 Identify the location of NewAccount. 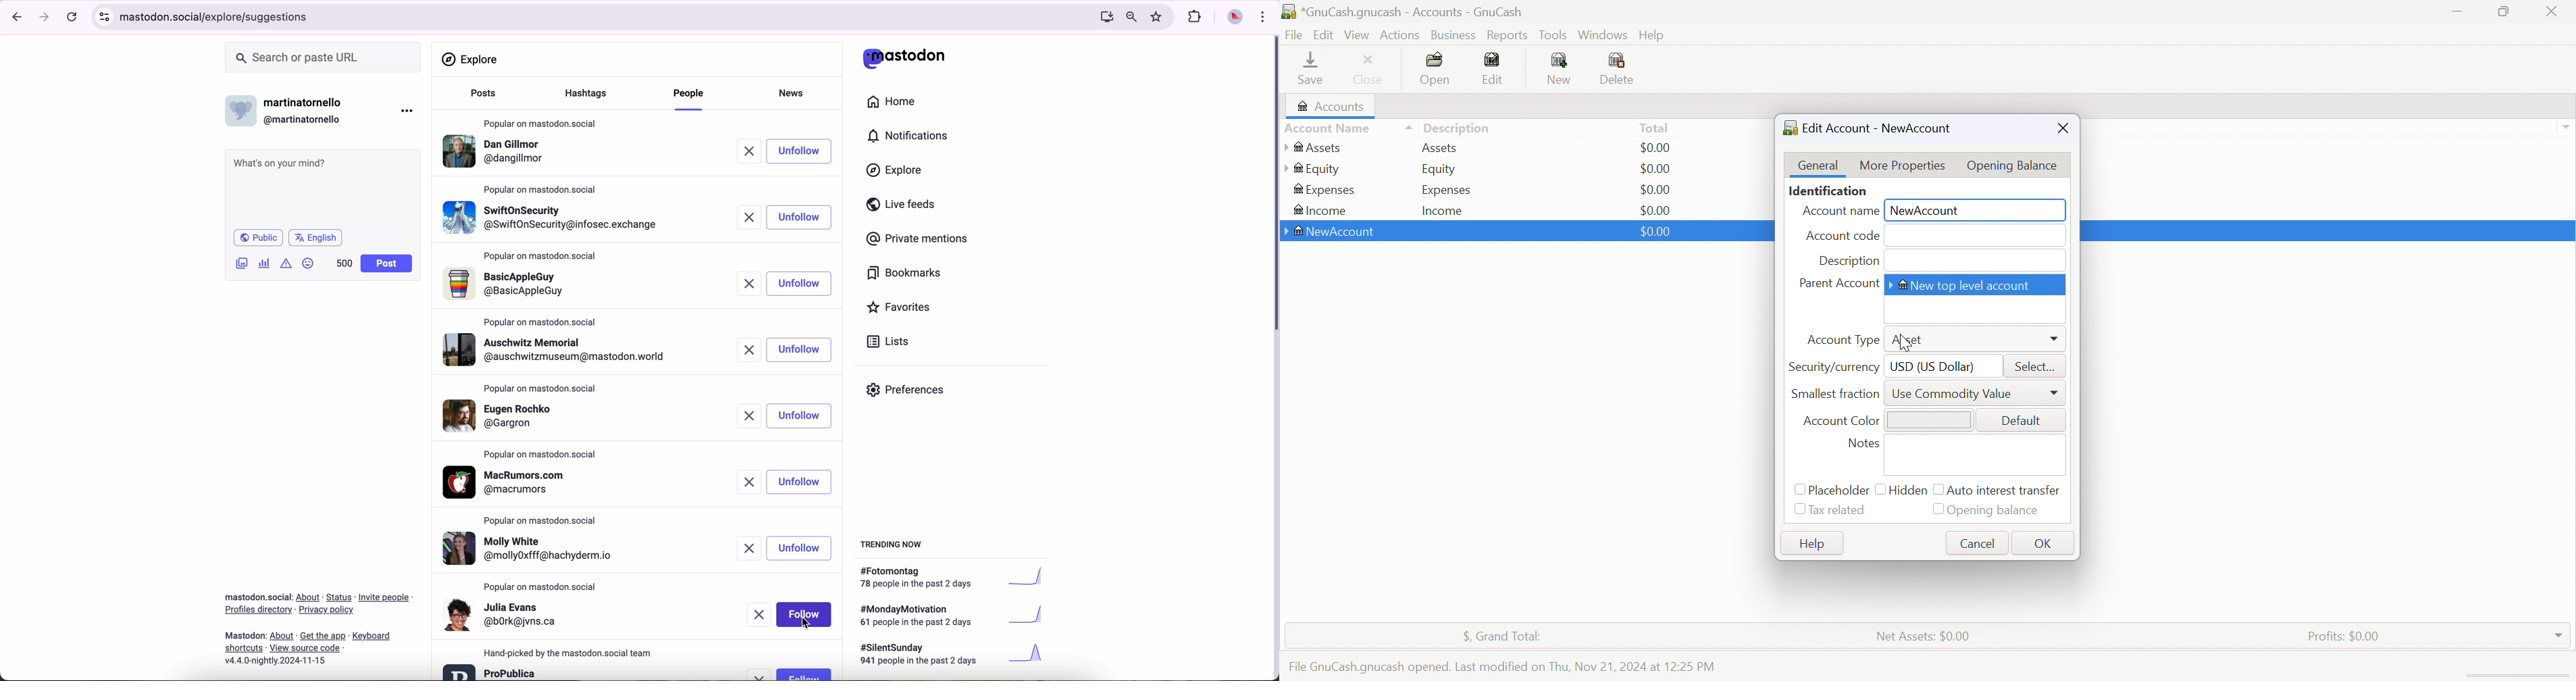
(1931, 209).